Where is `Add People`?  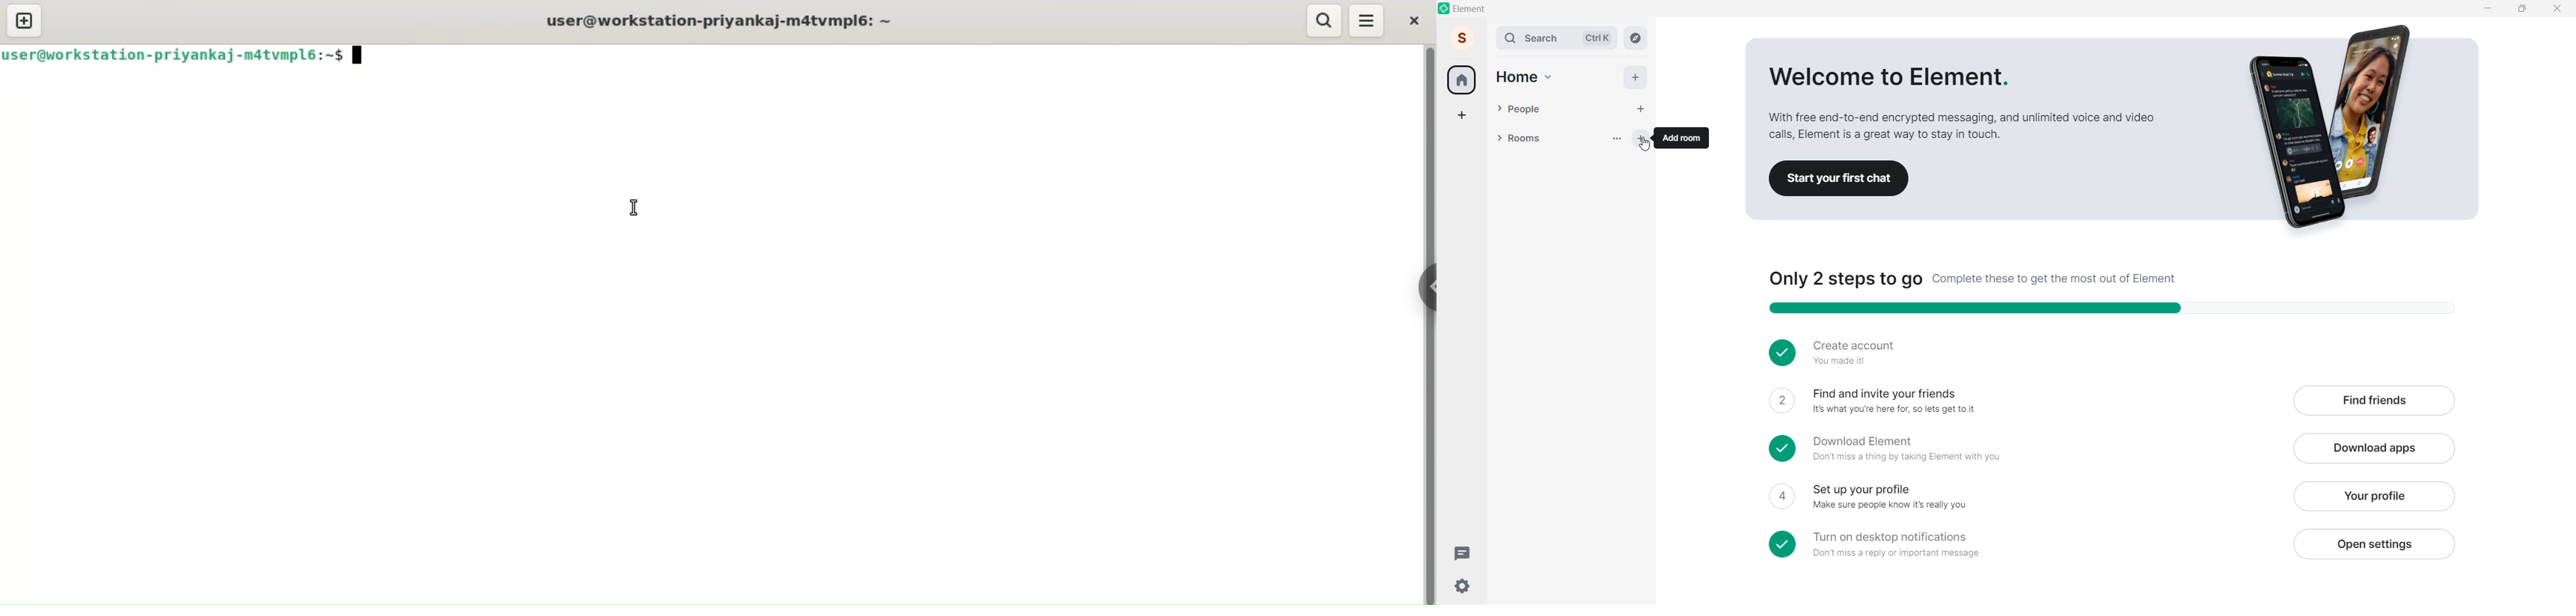 Add People is located at coordinates (1641, 109).